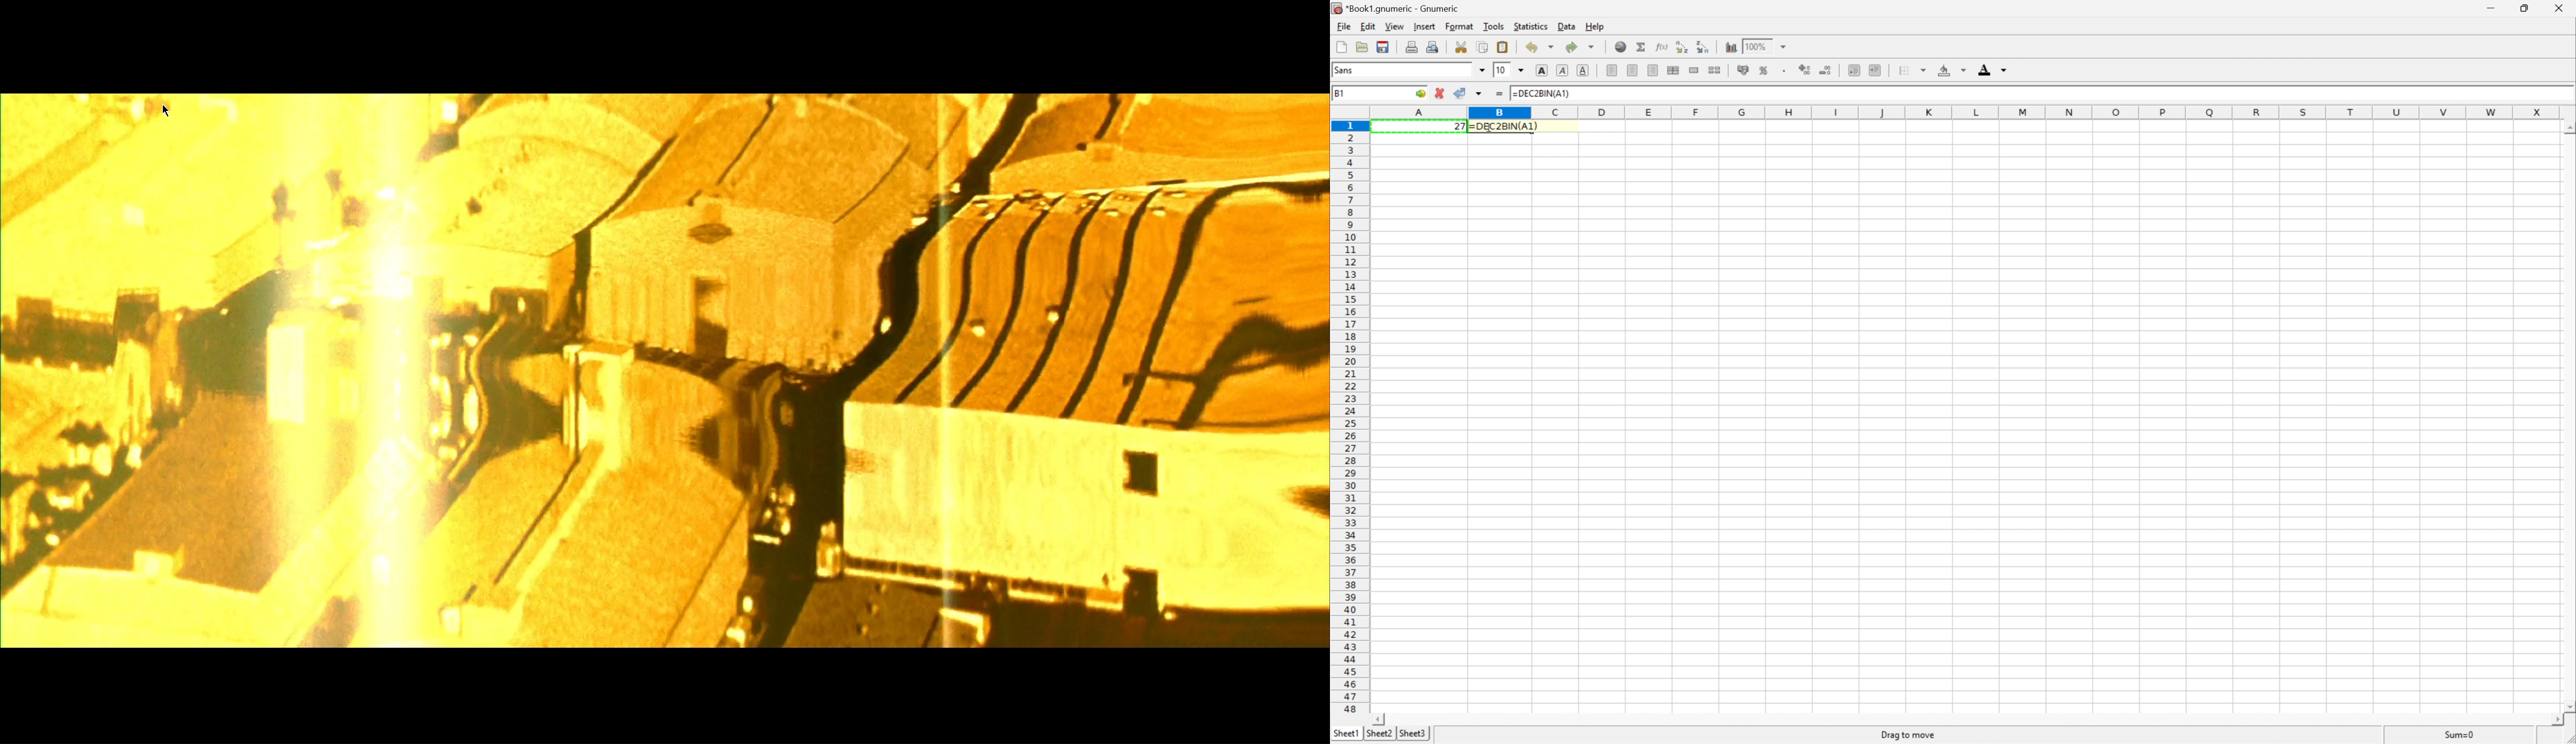 Image resolution: width=2576 pixels, height=756 pixels. What do you see at coordinates (1411, 734) in the screenshot?
I see `Sheet3` at bounding box center [1411, 734].